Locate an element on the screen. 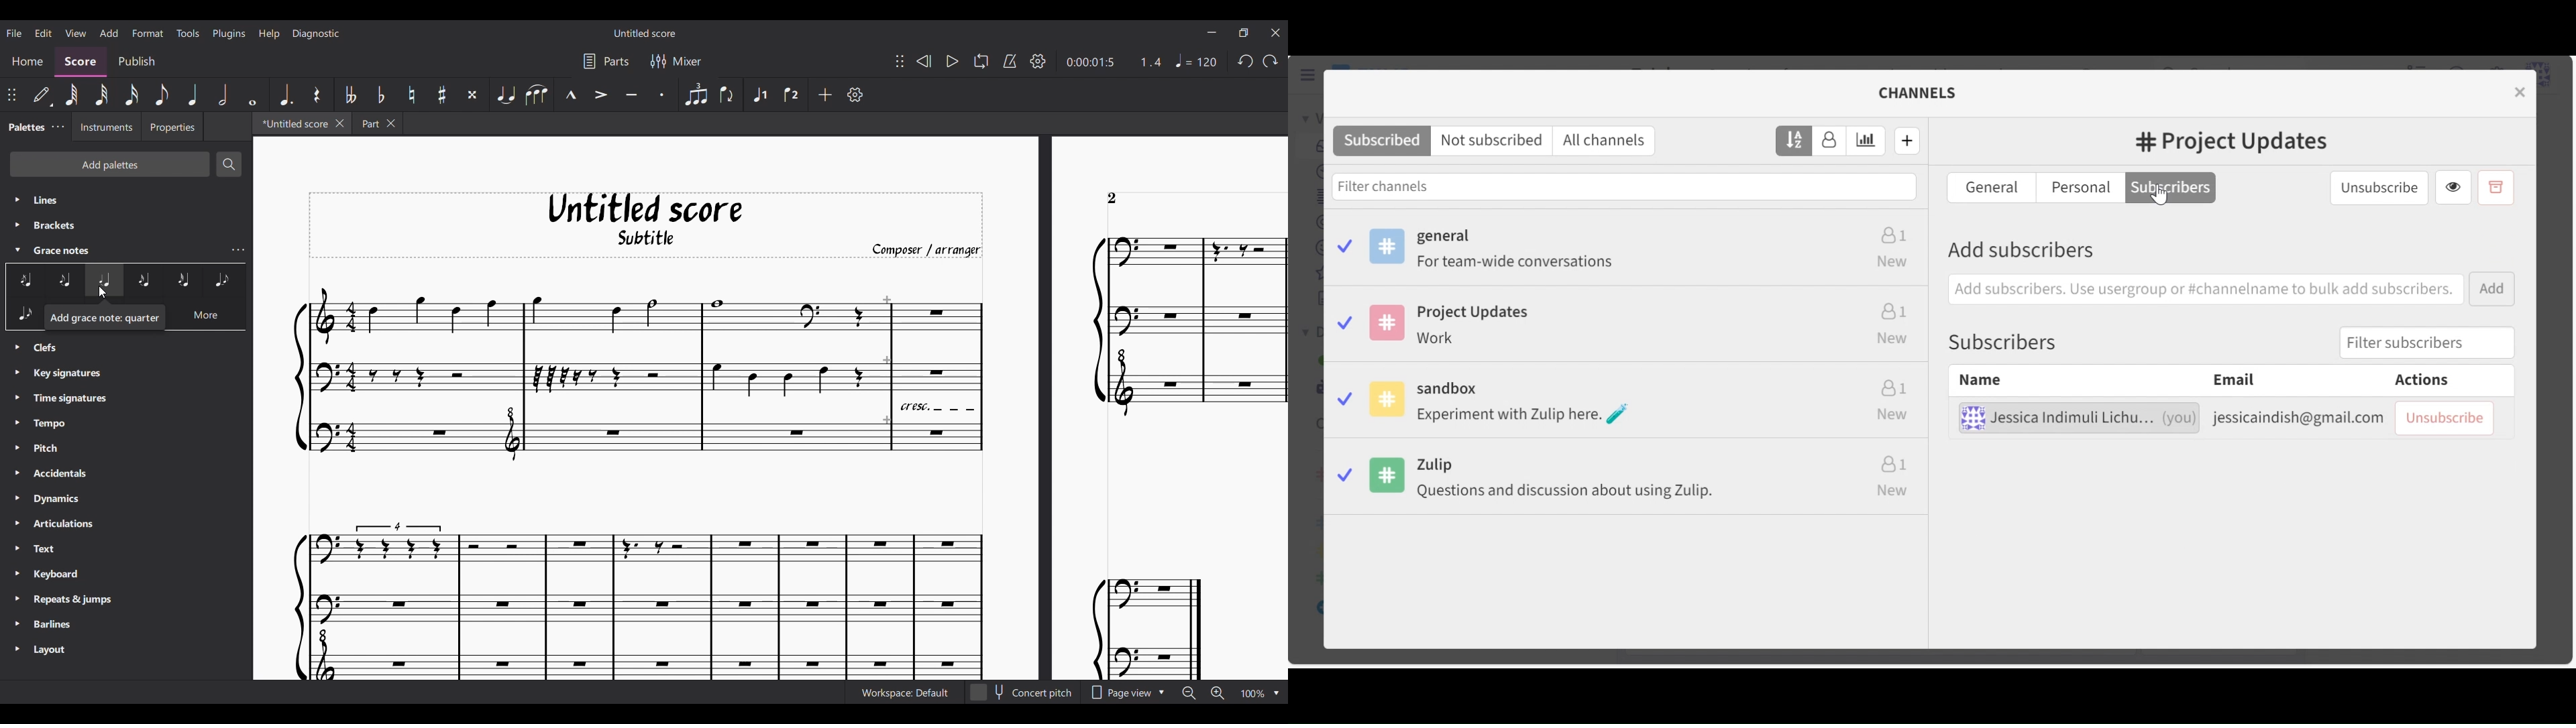  Plugins menu is located at coordinates (229, 33).